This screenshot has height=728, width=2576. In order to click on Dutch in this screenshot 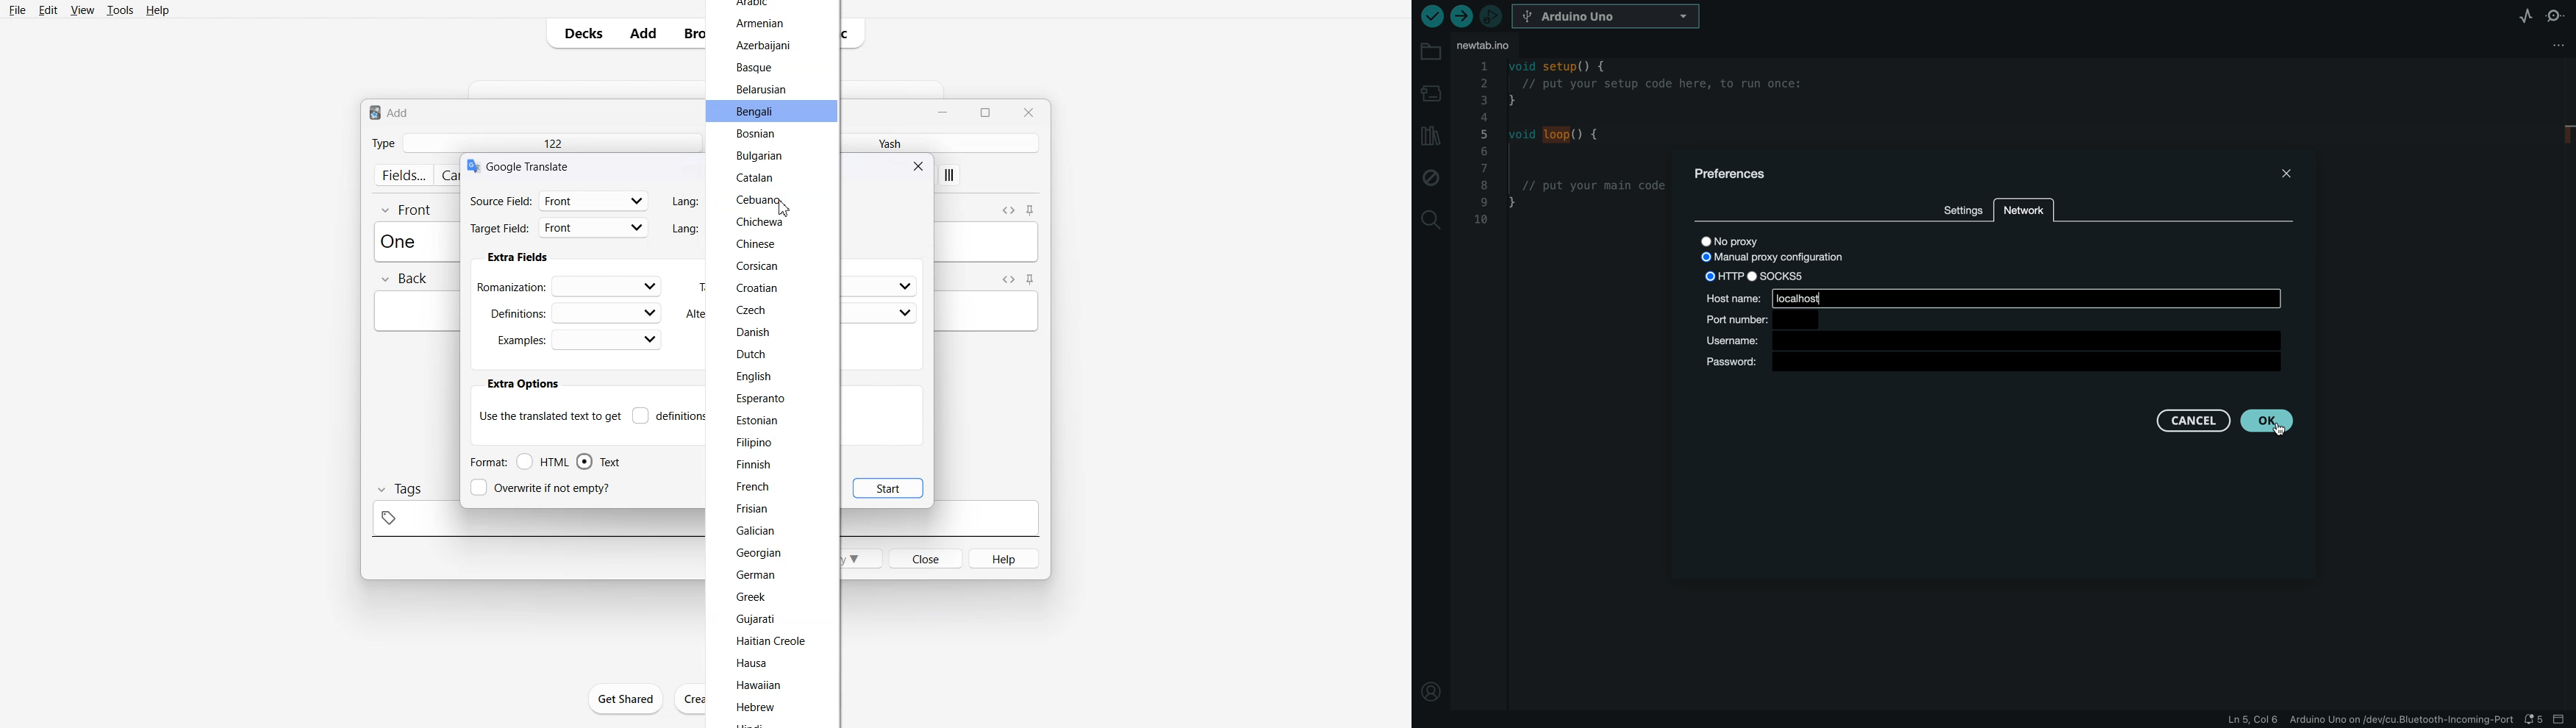, I will do `click(753, 354)`.